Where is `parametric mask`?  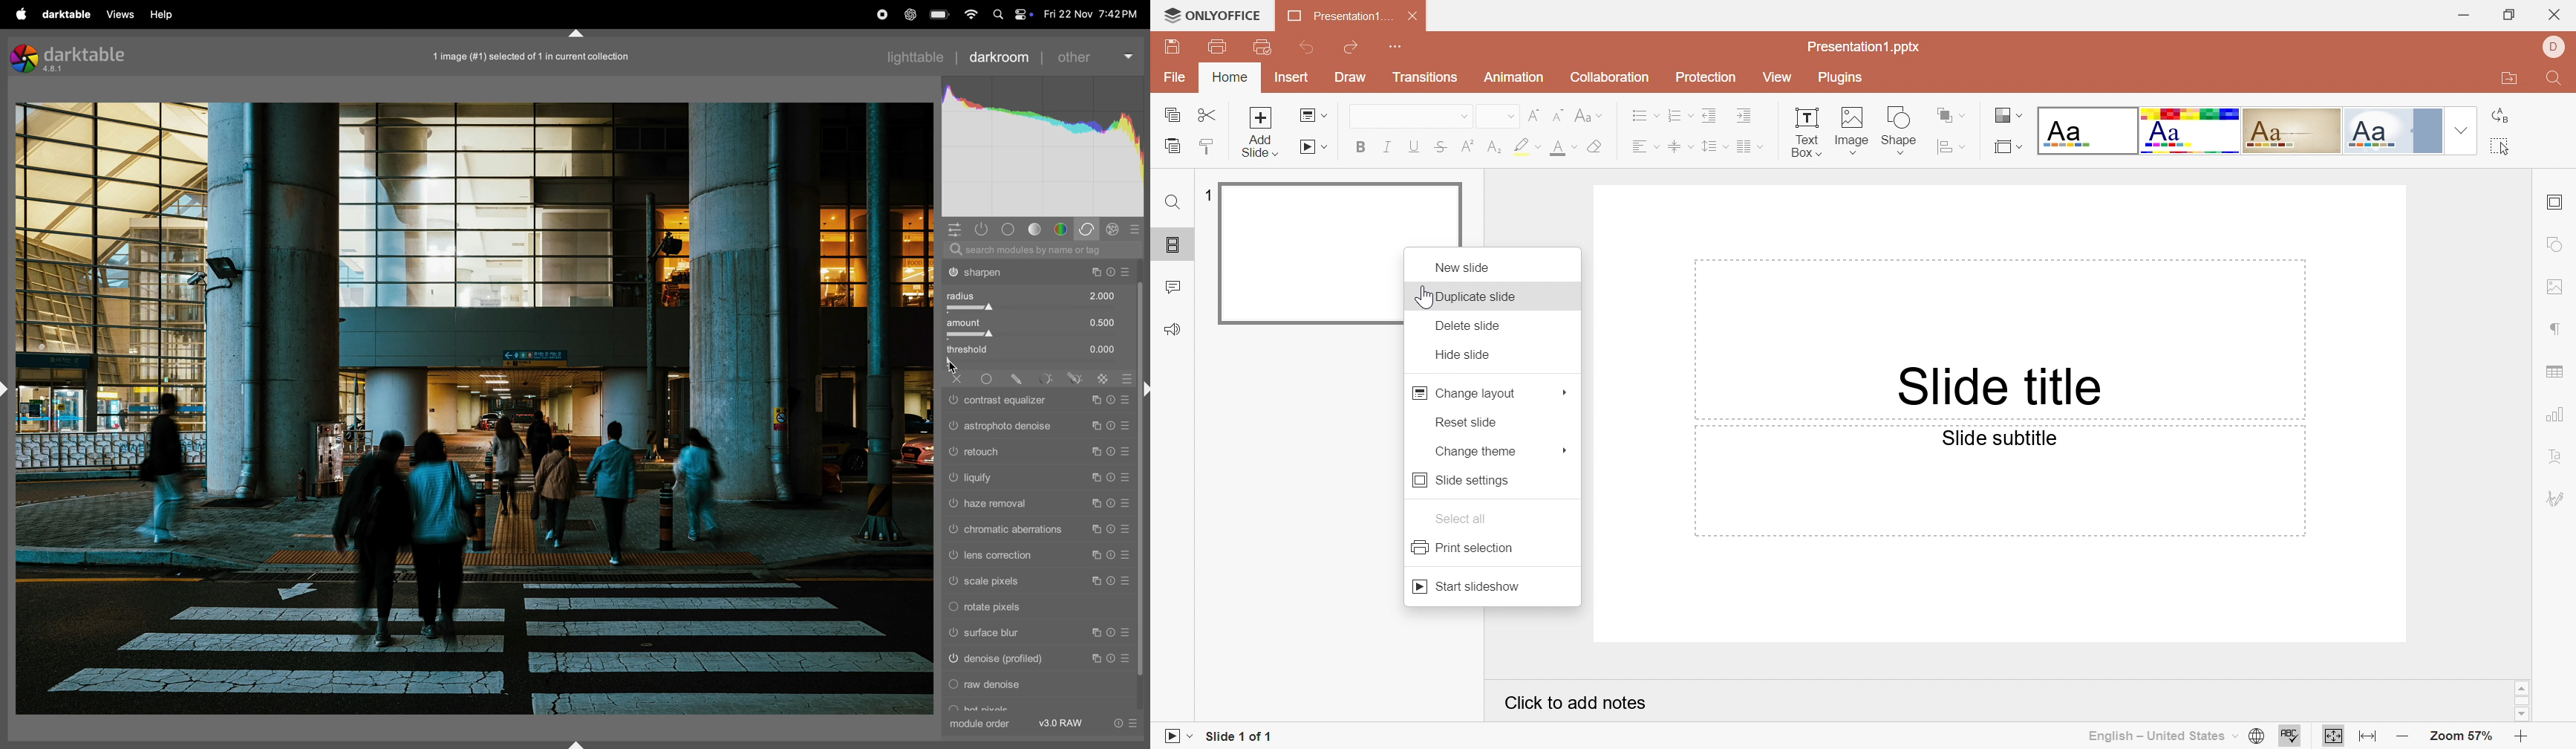
parametric mask is located at coordinates (1042, 377).